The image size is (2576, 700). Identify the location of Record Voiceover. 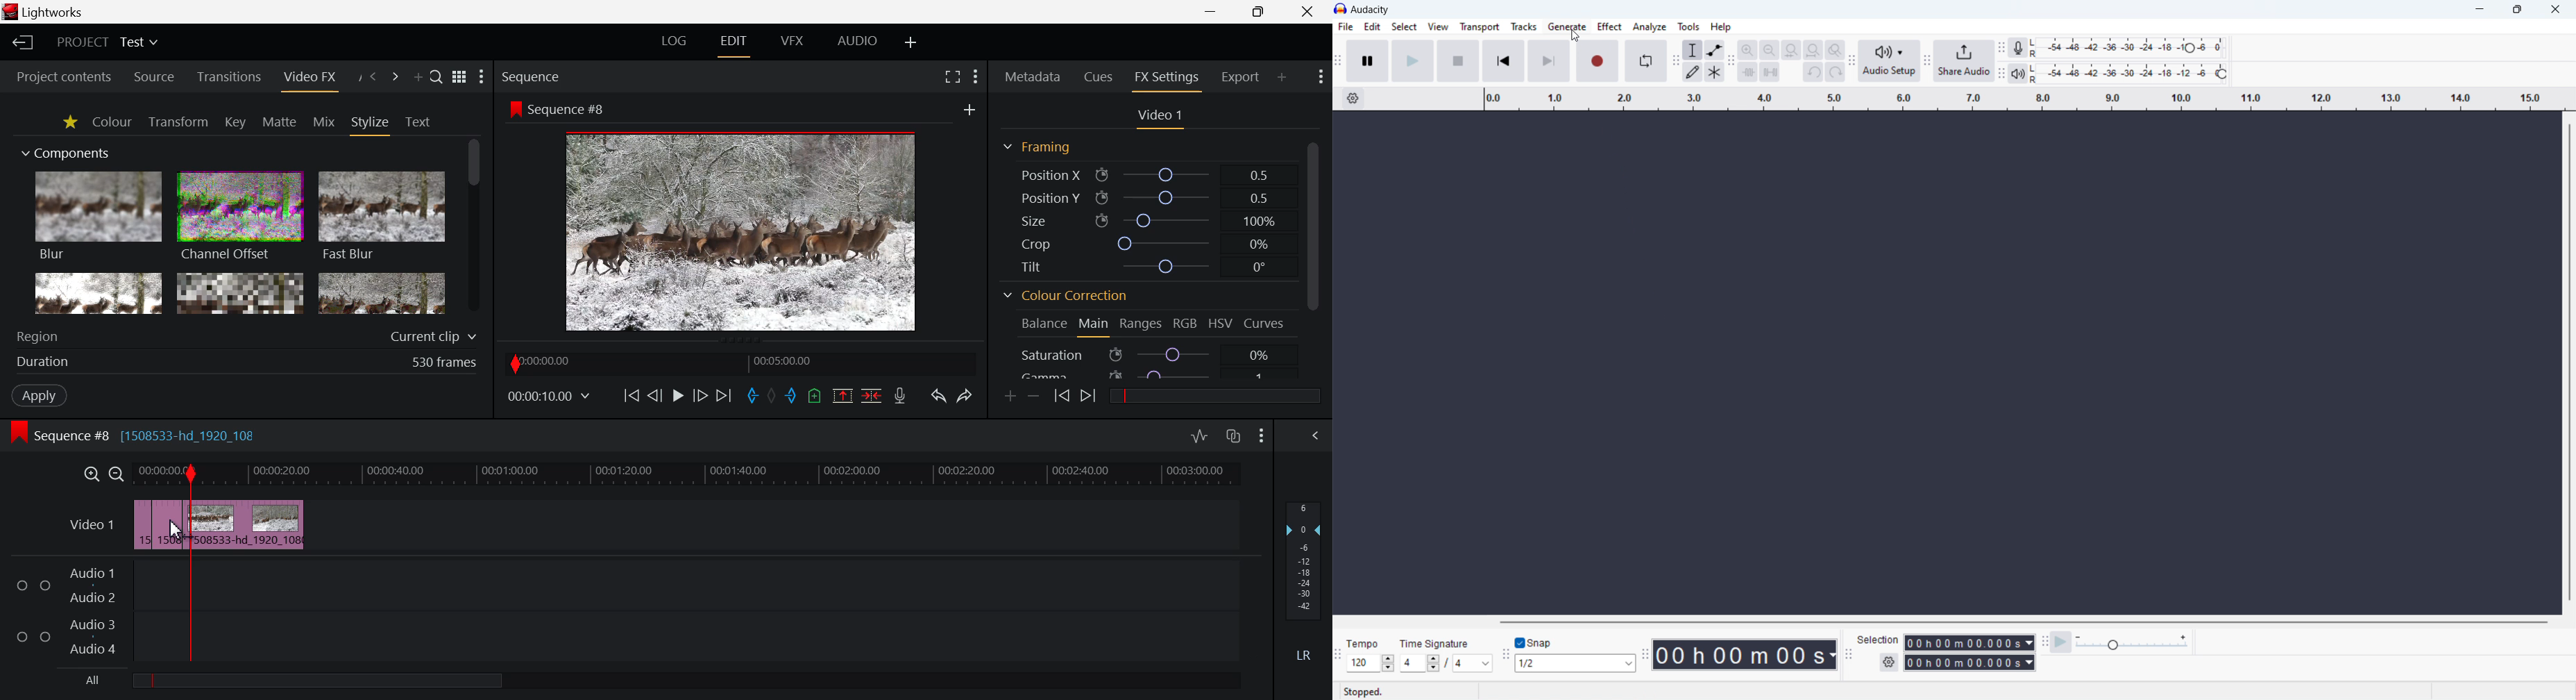
(902, 396).